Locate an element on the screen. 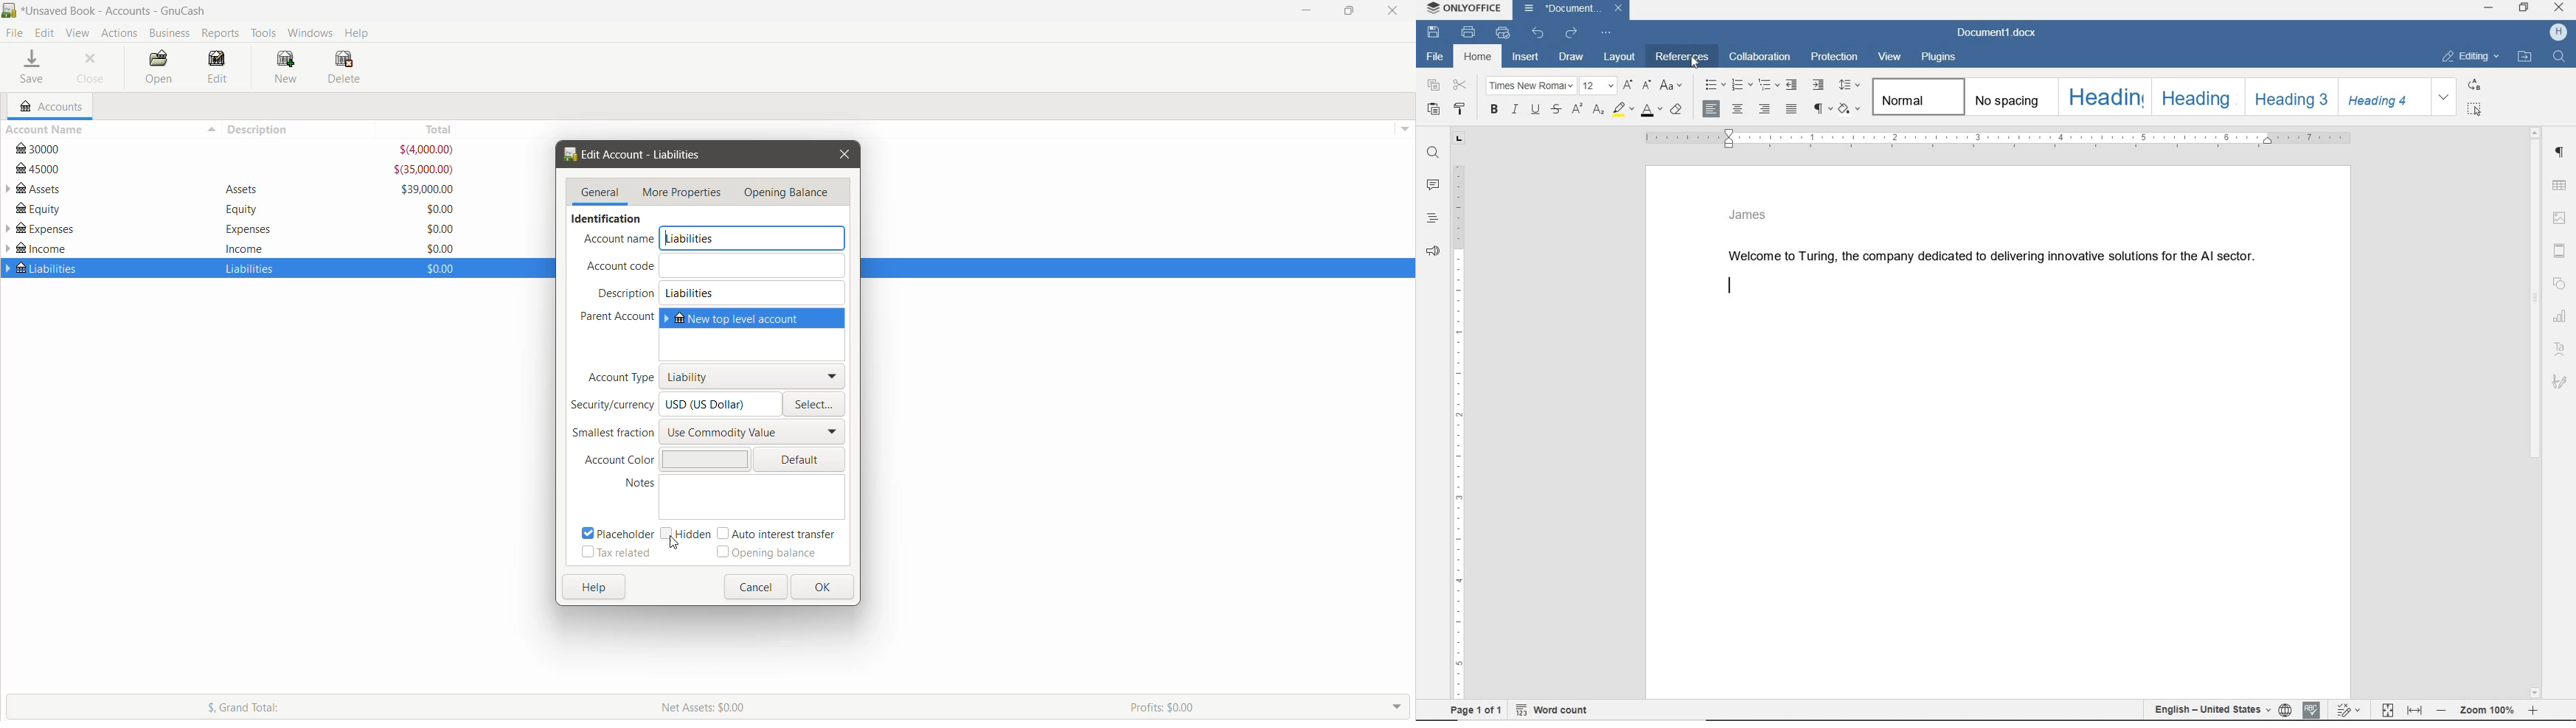  scrollbar is located at coordinates (2536, 411).